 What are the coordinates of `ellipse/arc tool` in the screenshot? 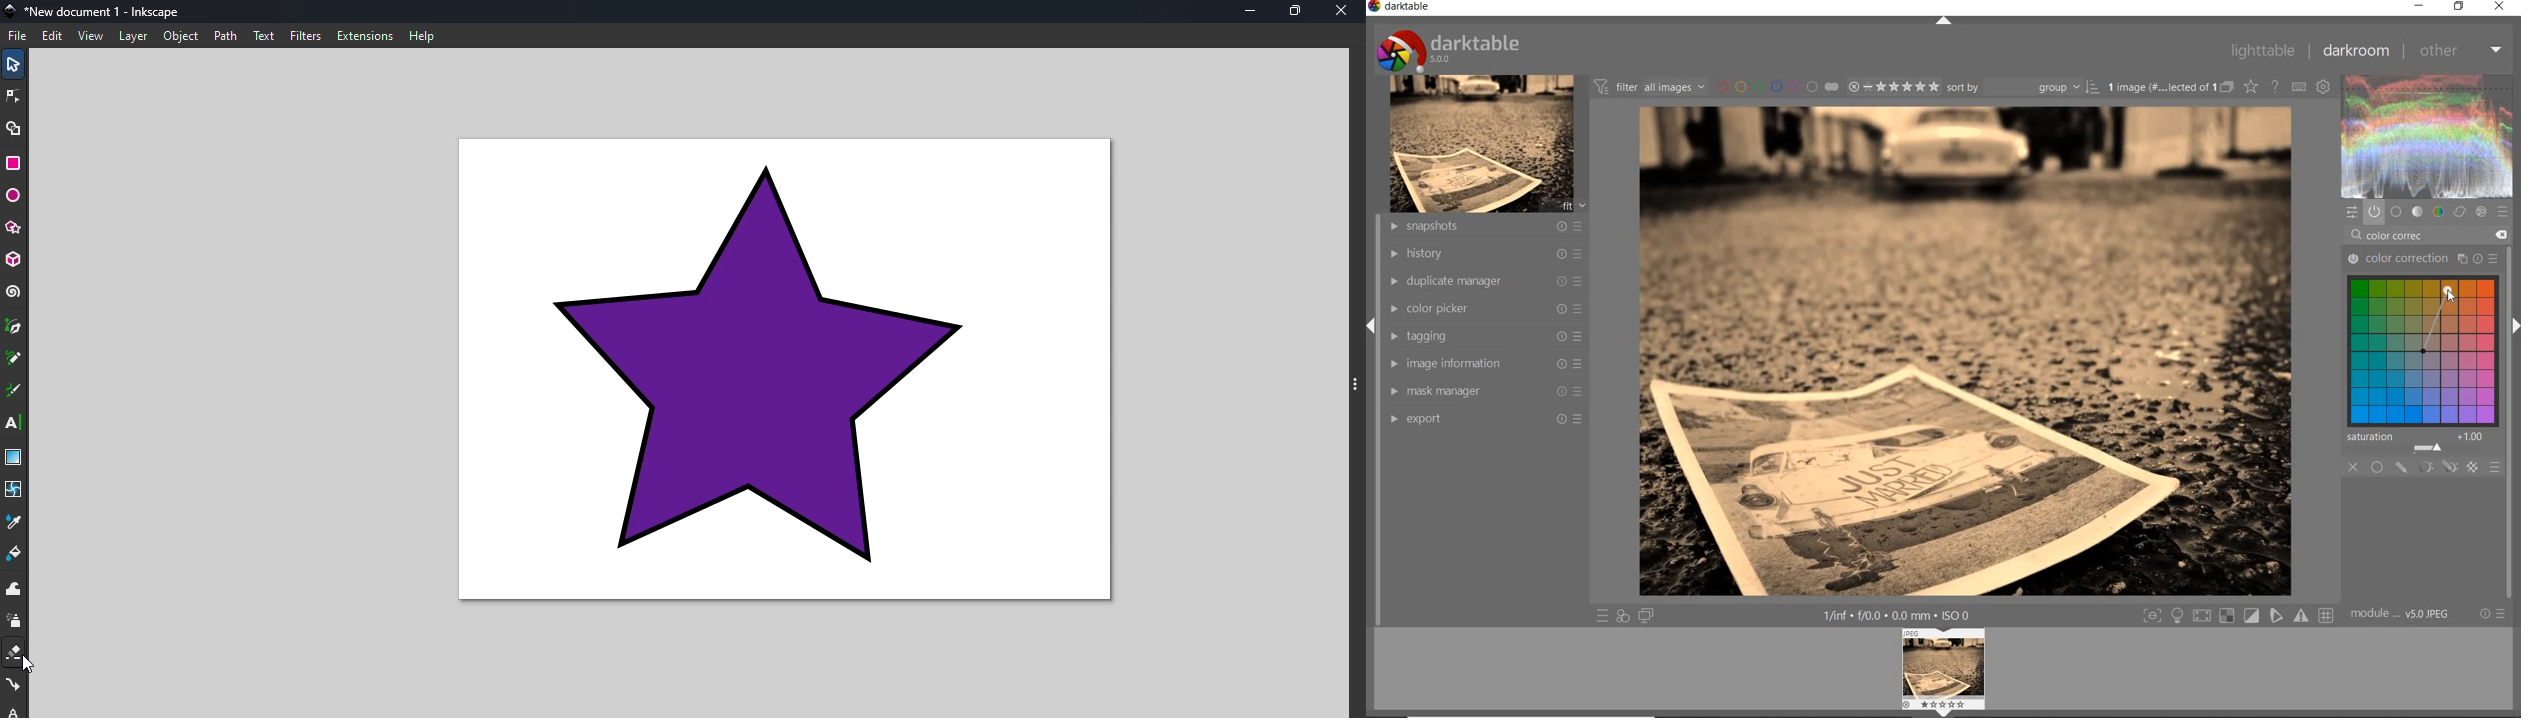 It's located at (13, 196).